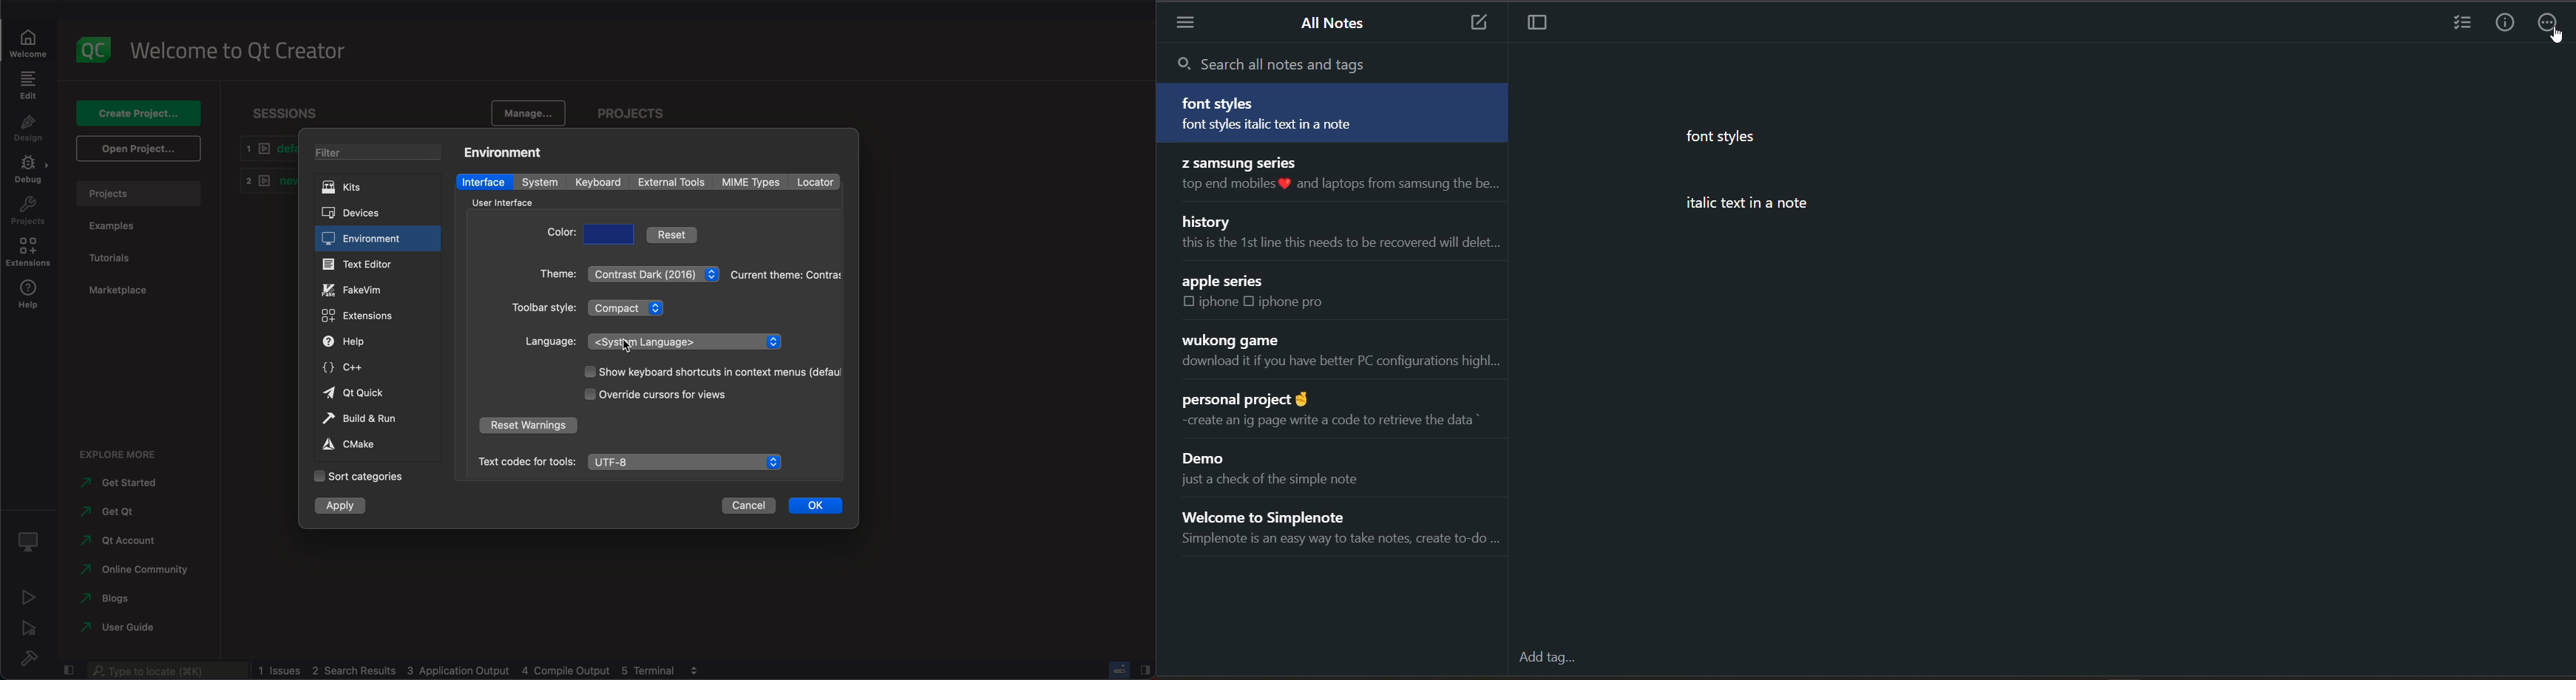 The height and width of the screenshot is (700, 2576). Describe the element at coordinates (378, 316) in the screenshot. I see `extensions` at that location.